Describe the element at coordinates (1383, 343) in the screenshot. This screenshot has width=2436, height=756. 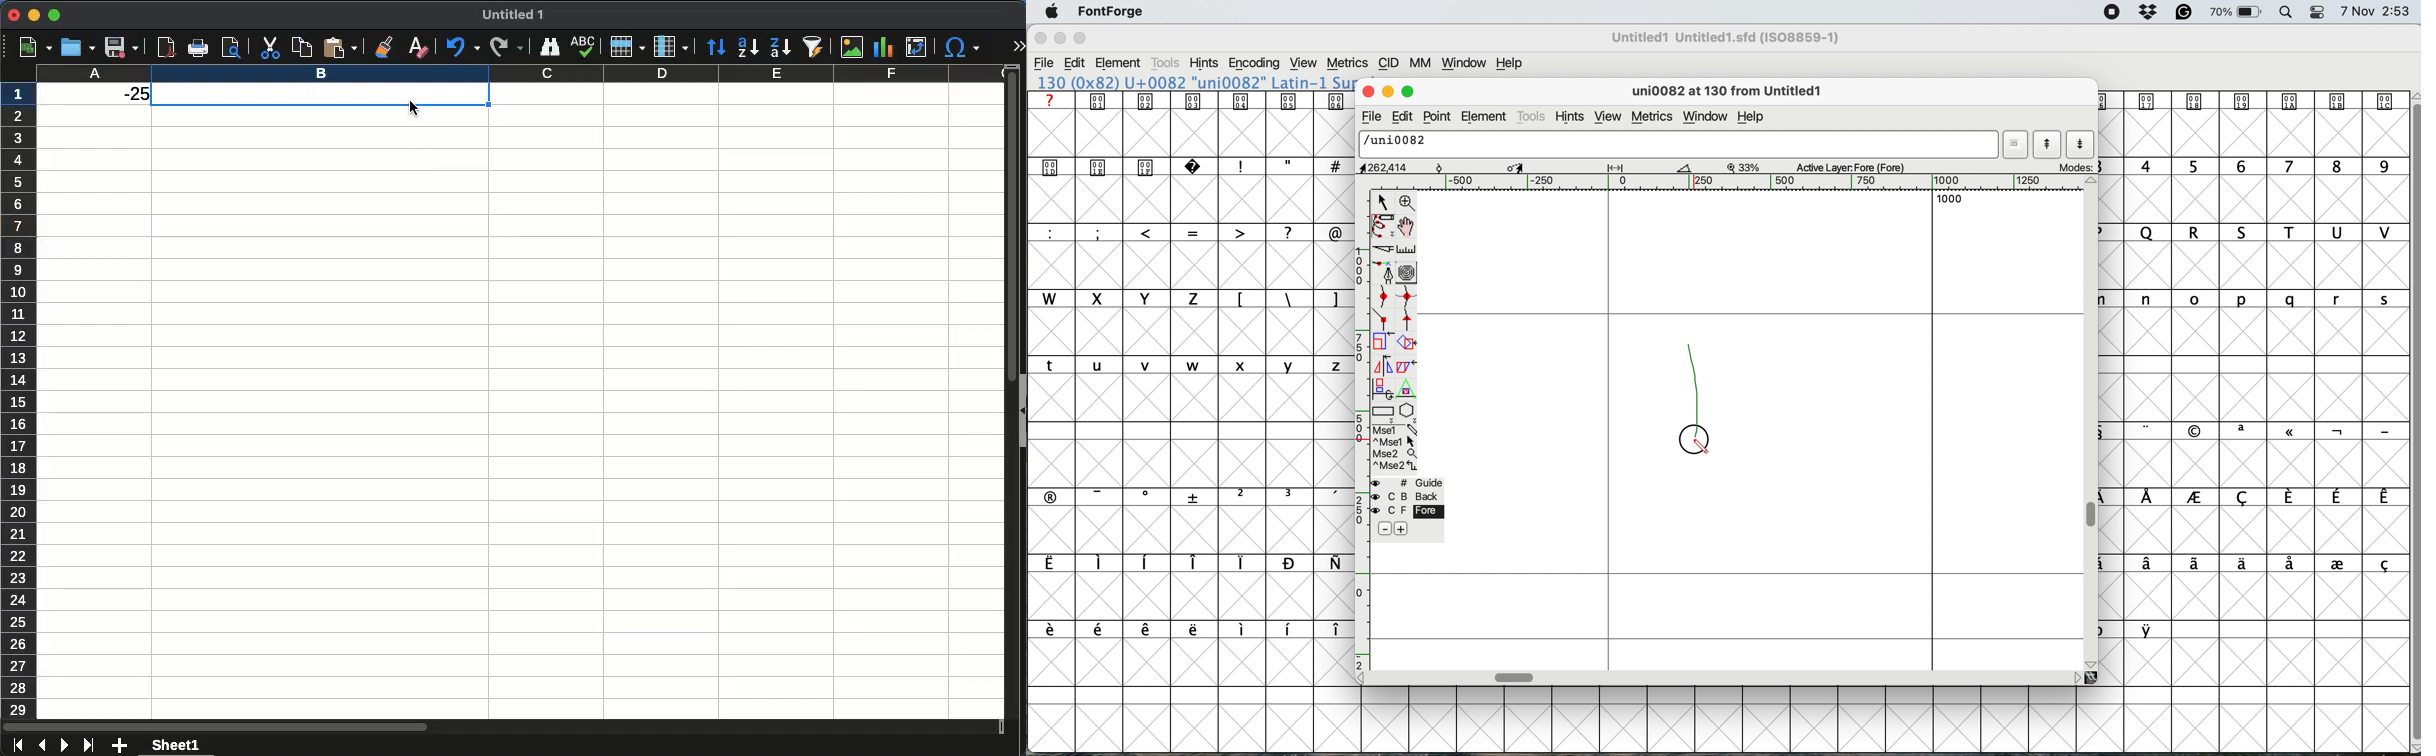
I see `scale selection` at that location.